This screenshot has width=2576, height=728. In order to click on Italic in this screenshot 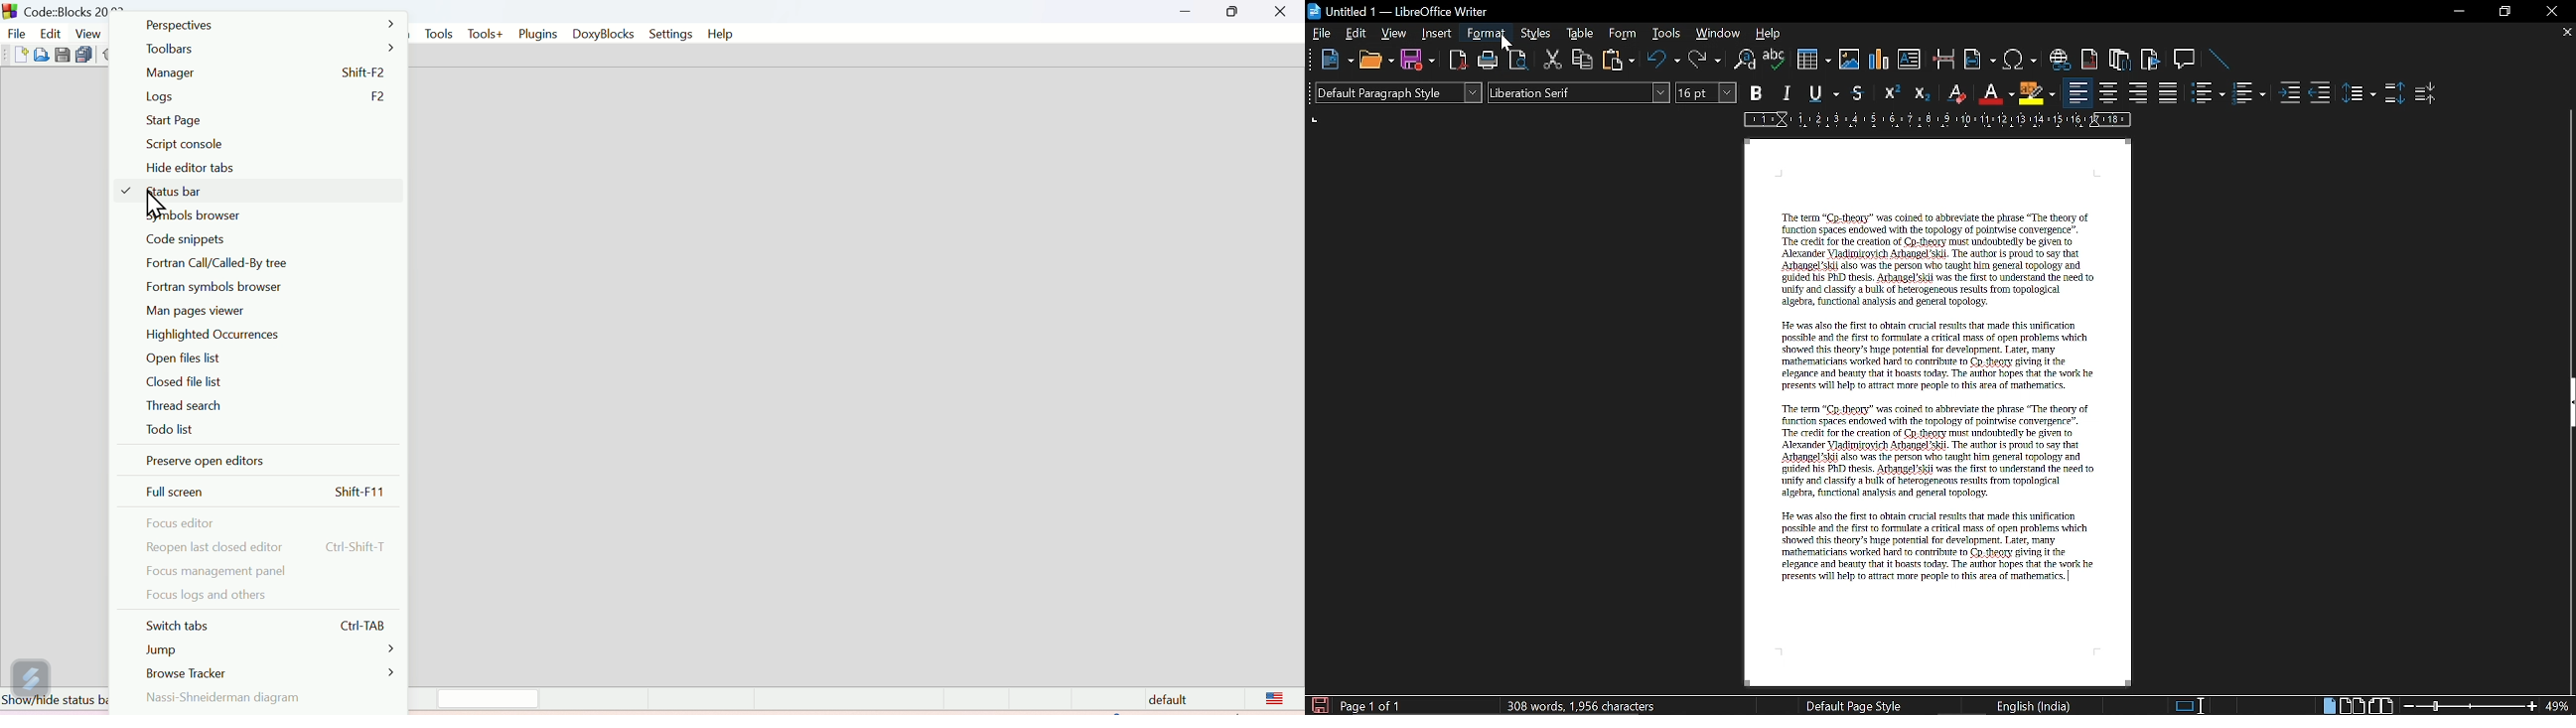, I will do `click(1788, 93)`.